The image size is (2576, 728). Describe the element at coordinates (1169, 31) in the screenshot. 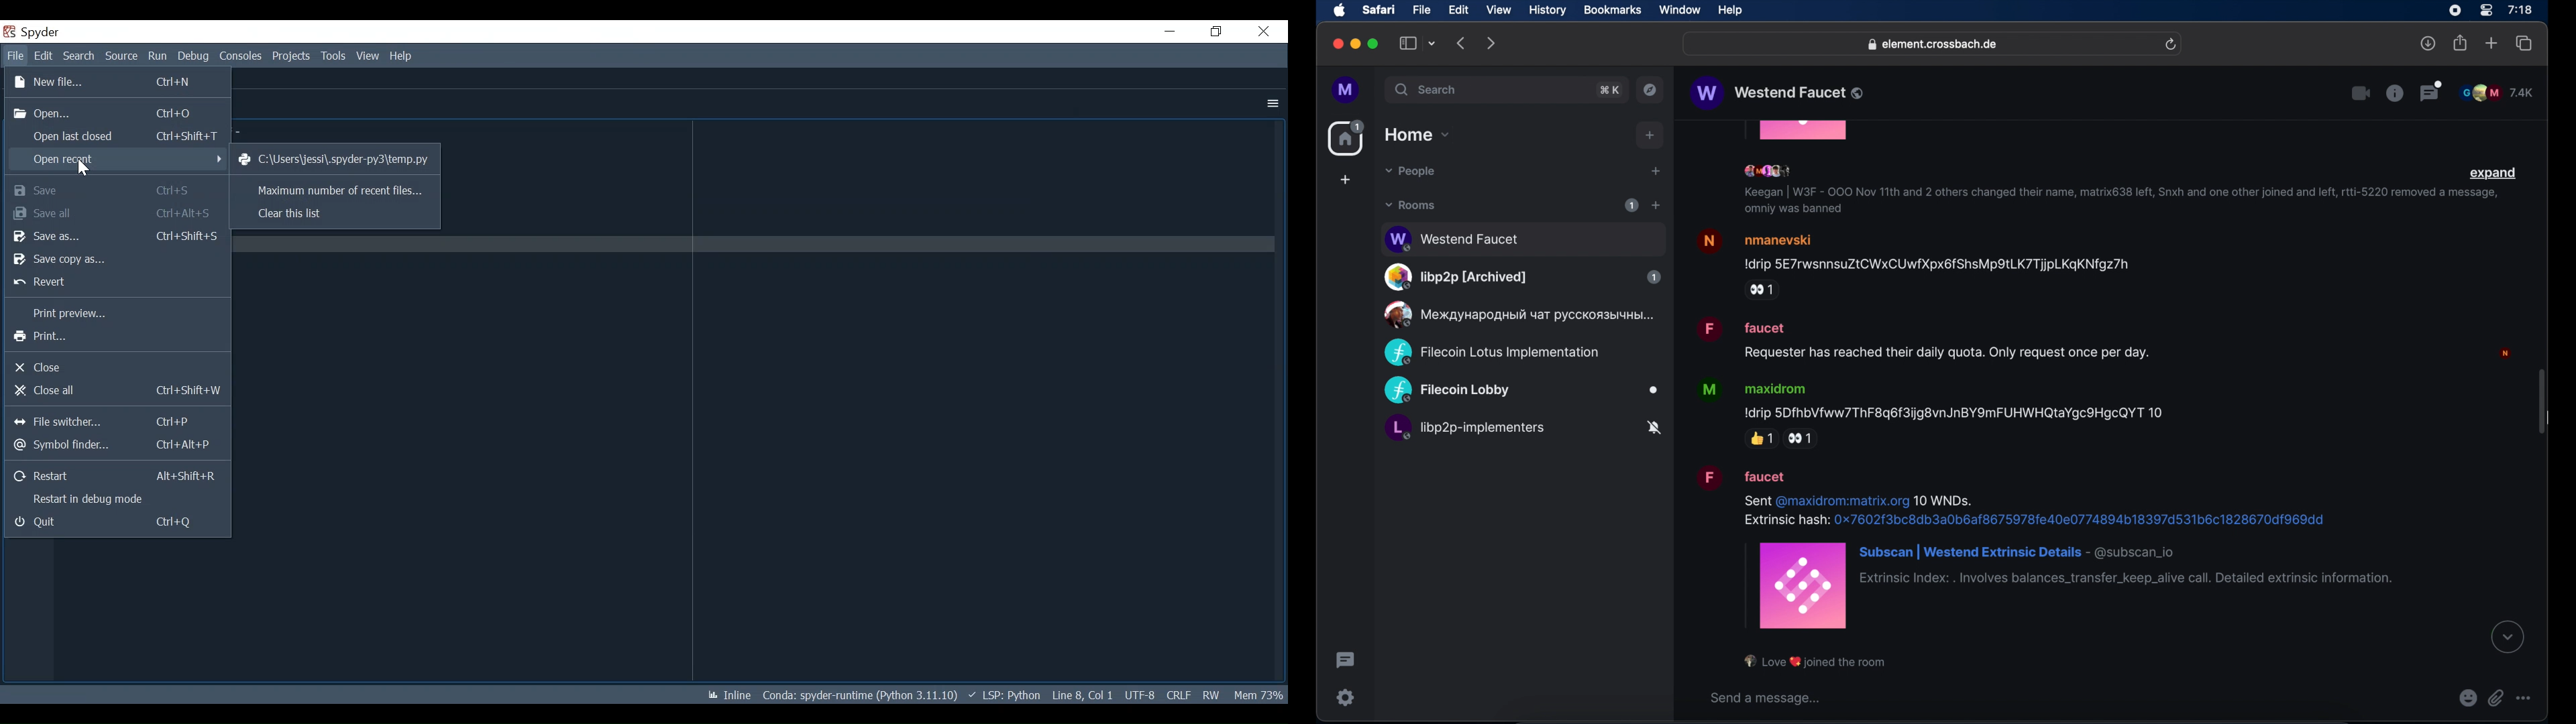

I see `Minimize` at that location.